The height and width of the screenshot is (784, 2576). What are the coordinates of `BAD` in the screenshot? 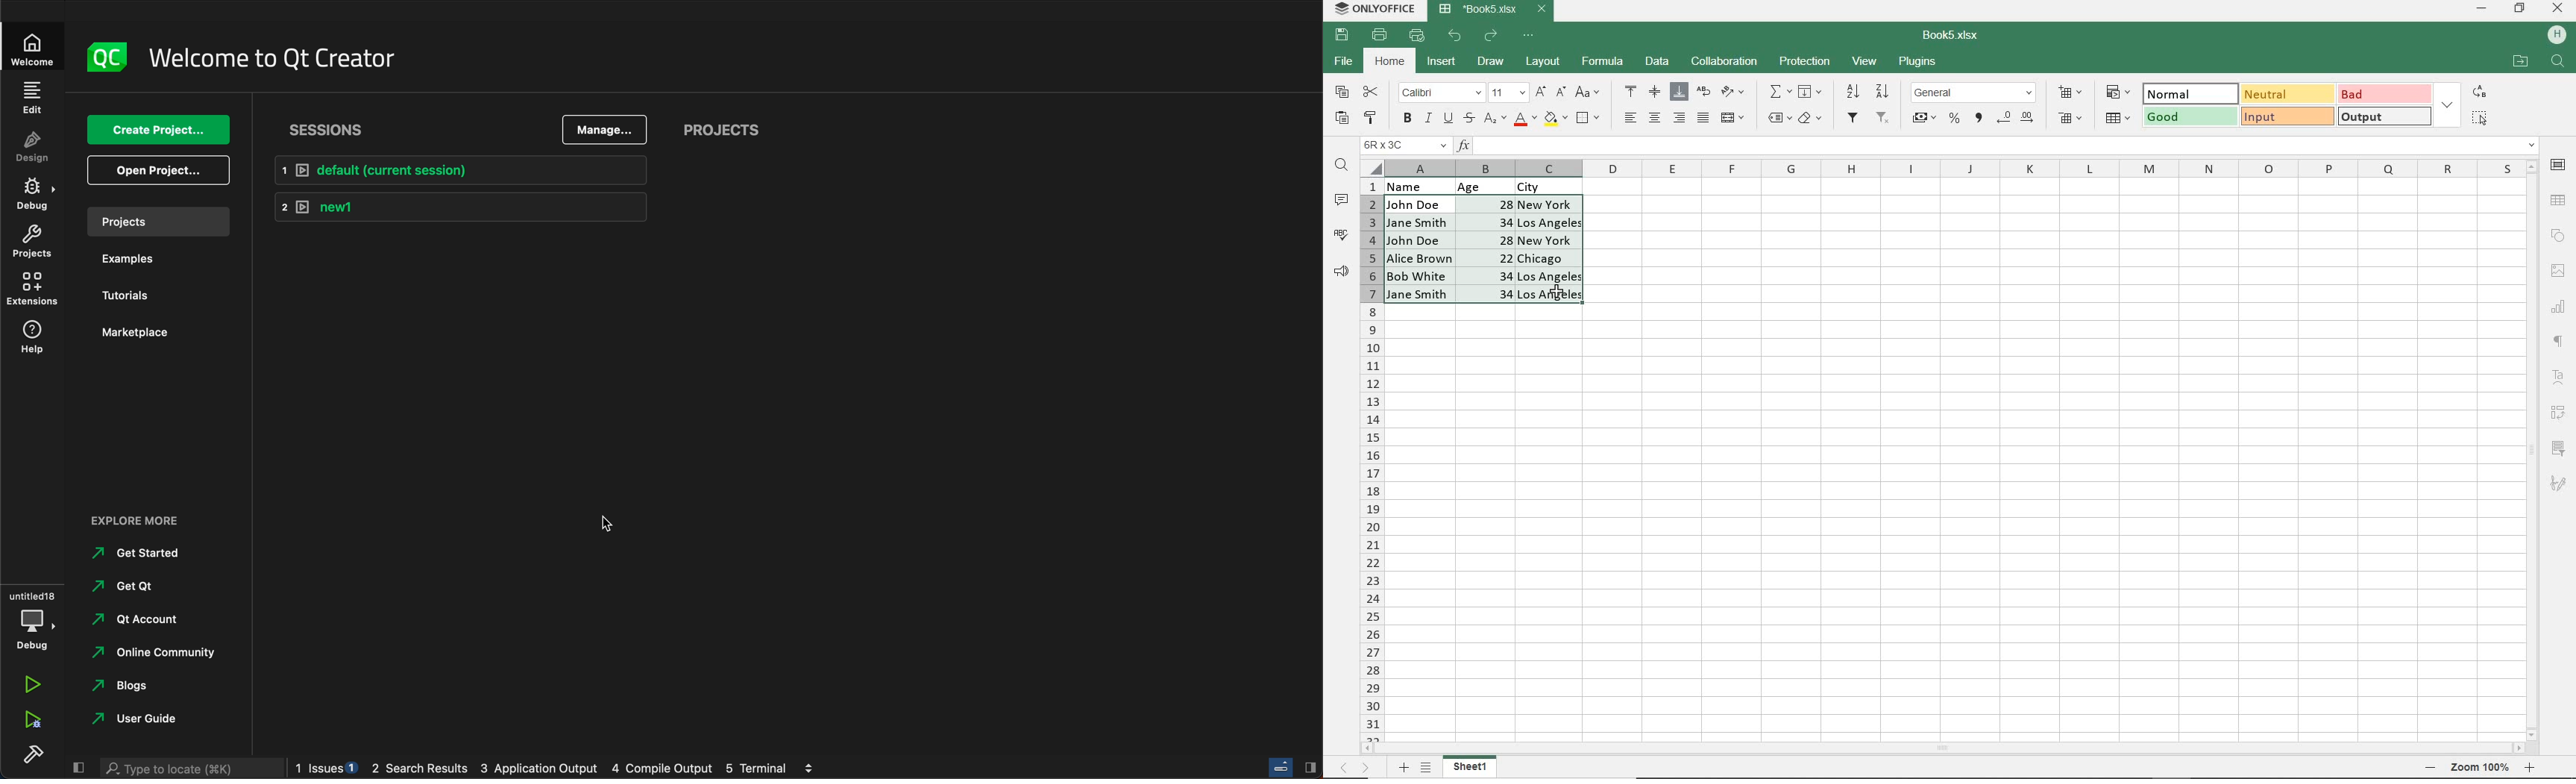 It's located at (2383, 93).